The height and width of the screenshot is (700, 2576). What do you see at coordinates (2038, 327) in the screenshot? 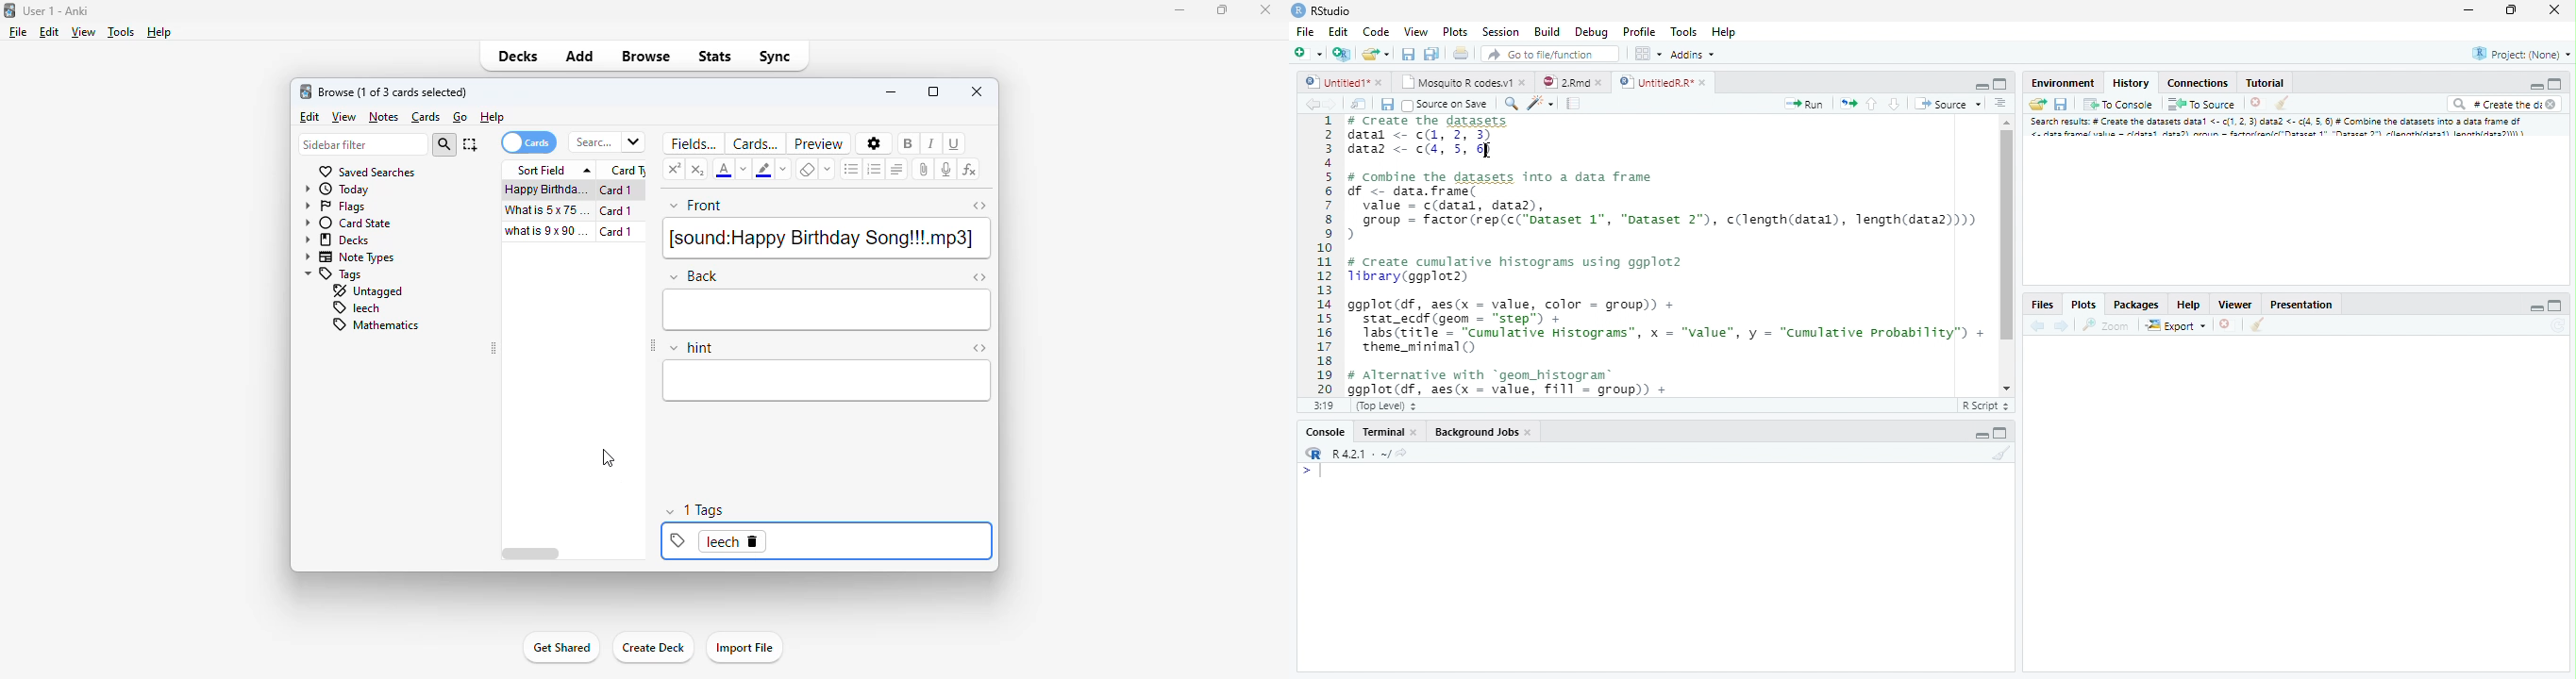
I see `back` at bounding box center [2038, 327].